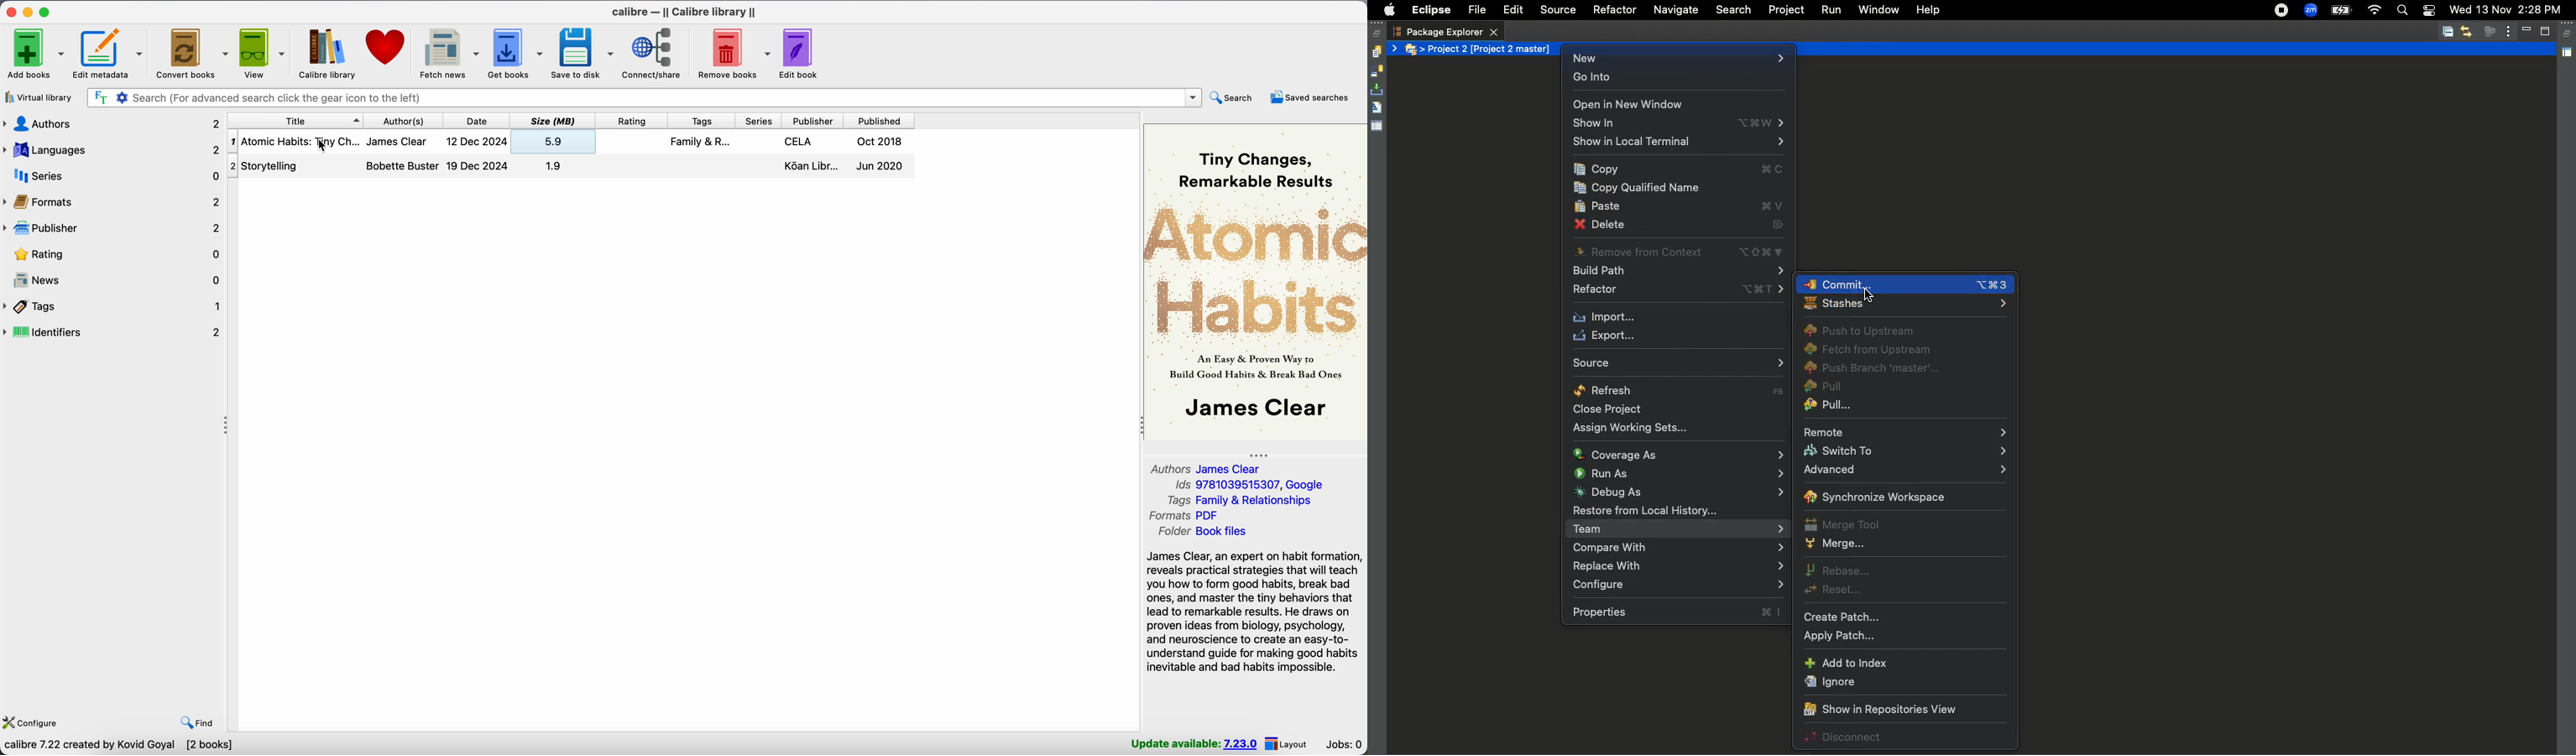 The height and width of the screenshot is (756, 2576). Describe the element at coordinates (1678, 60) in the screenshot. I see `New` at that location.